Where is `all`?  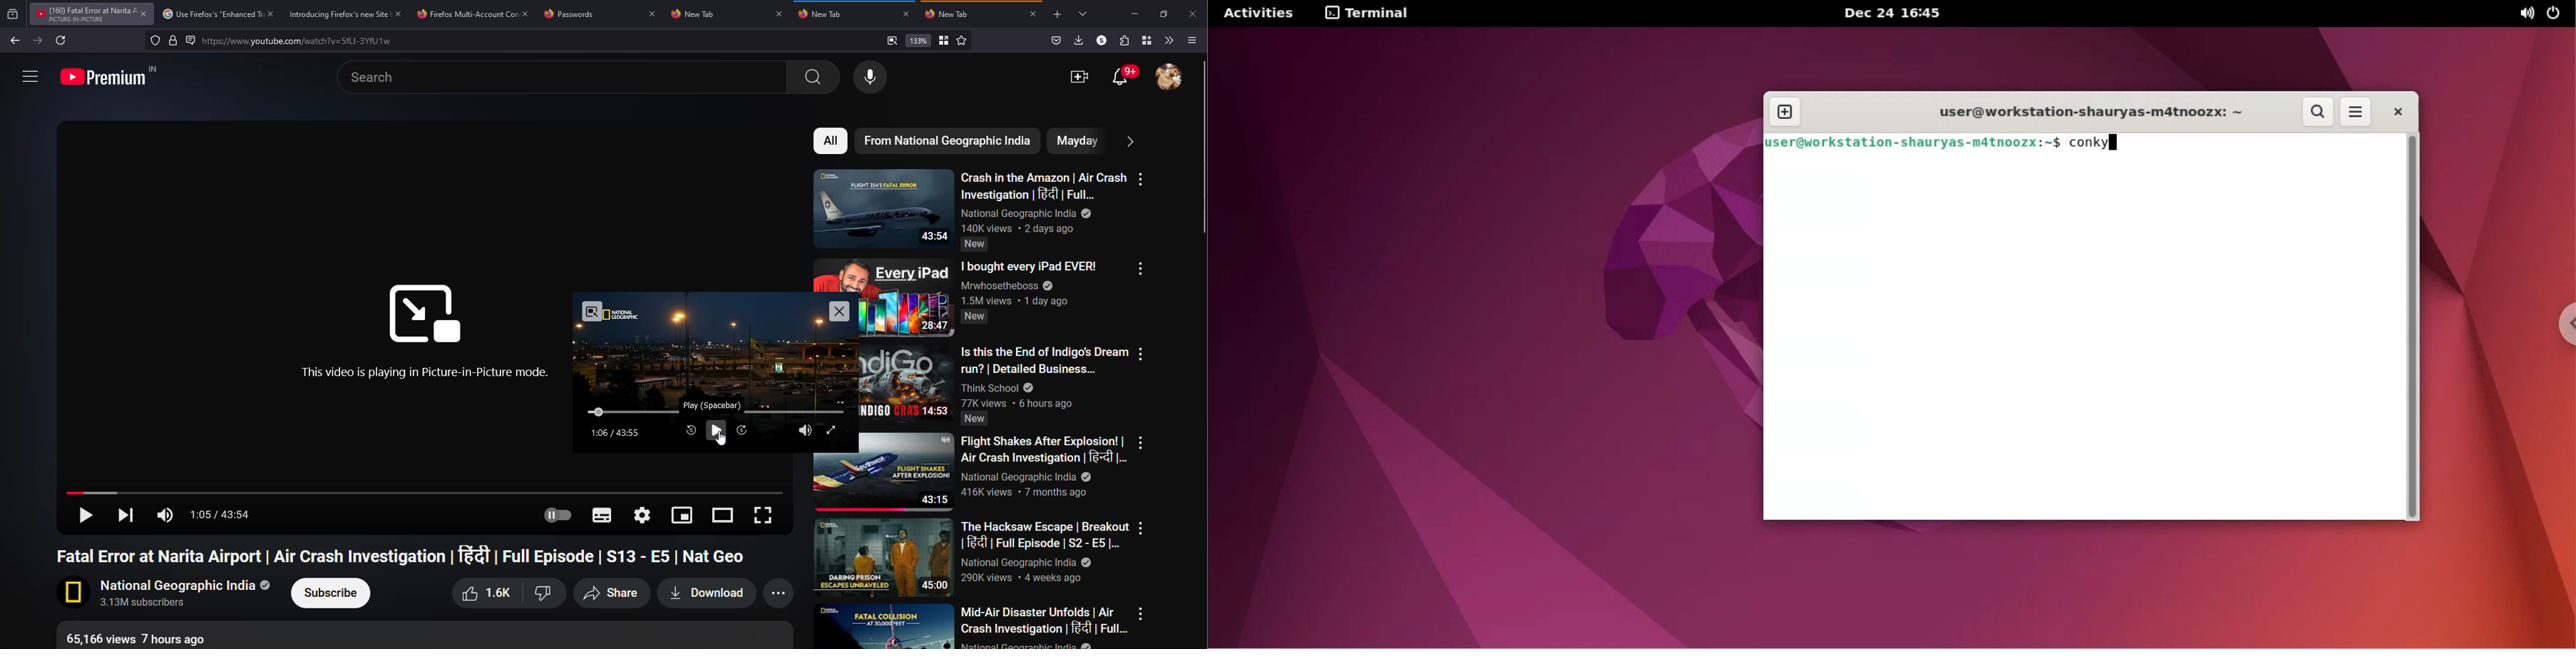
all is located at coordinates (832, 141).